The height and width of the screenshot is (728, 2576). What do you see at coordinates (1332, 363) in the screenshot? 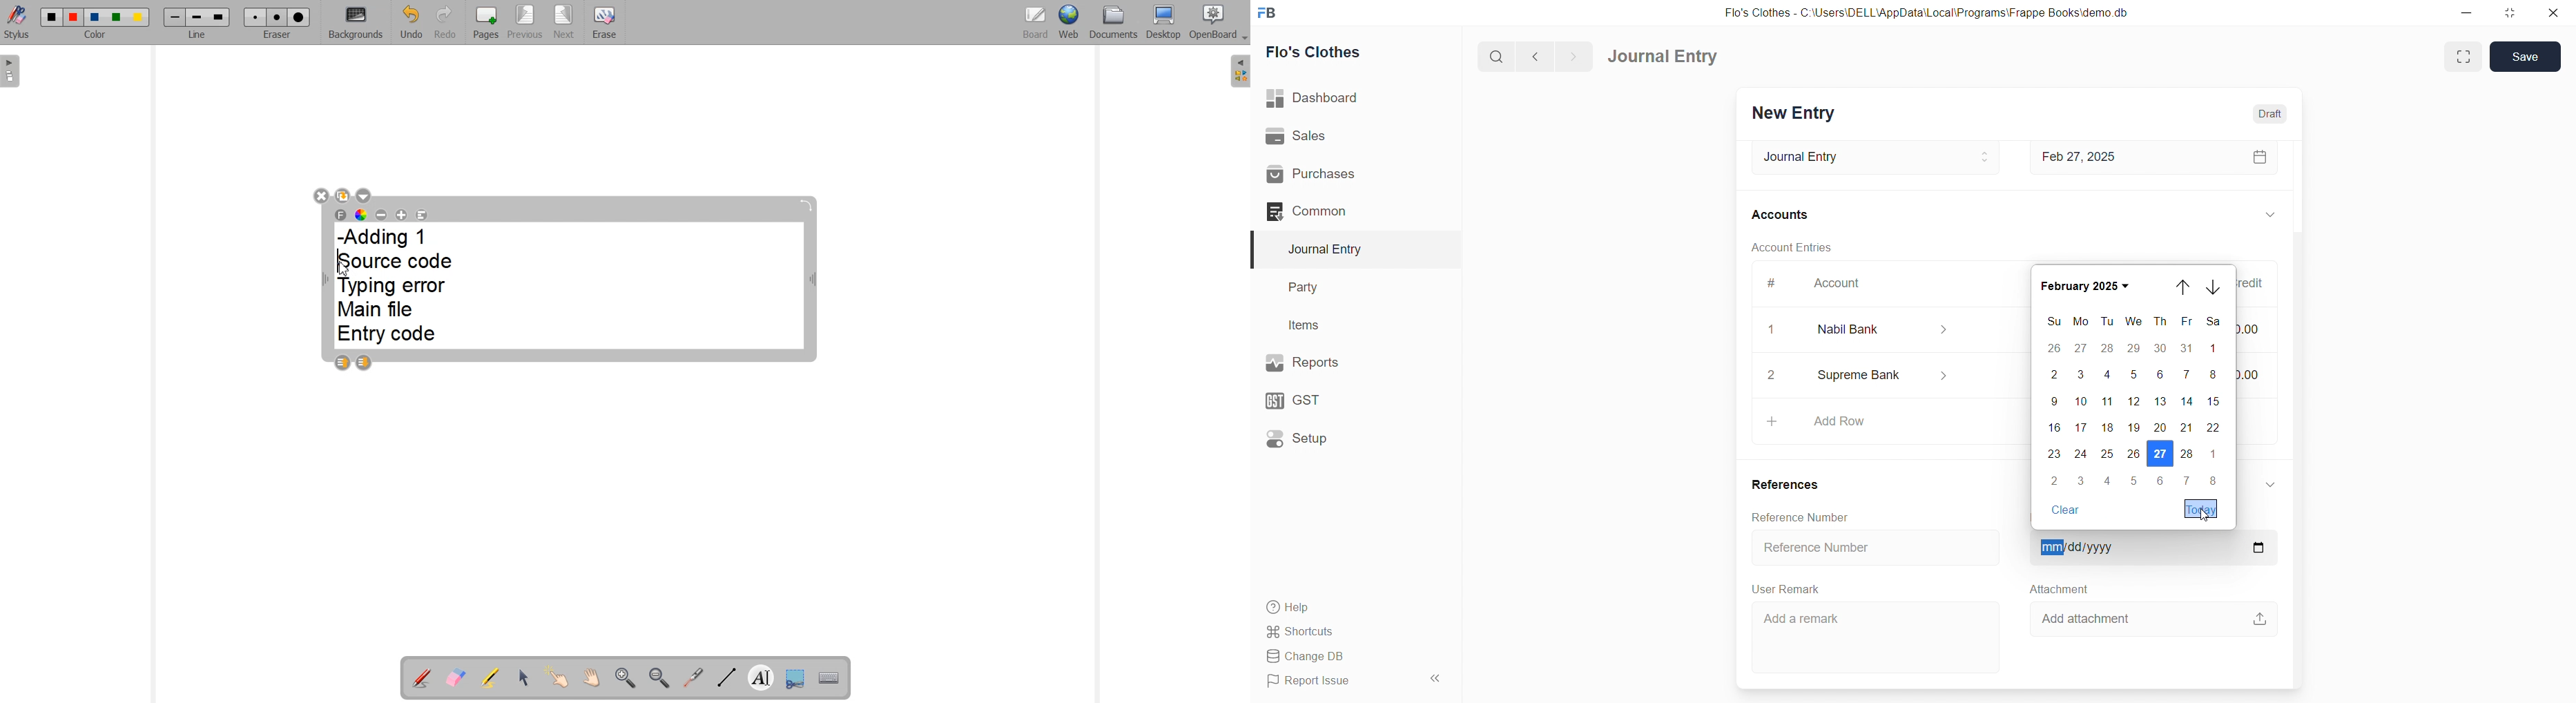
I see `Reports` at bounding box center [1332, 363].